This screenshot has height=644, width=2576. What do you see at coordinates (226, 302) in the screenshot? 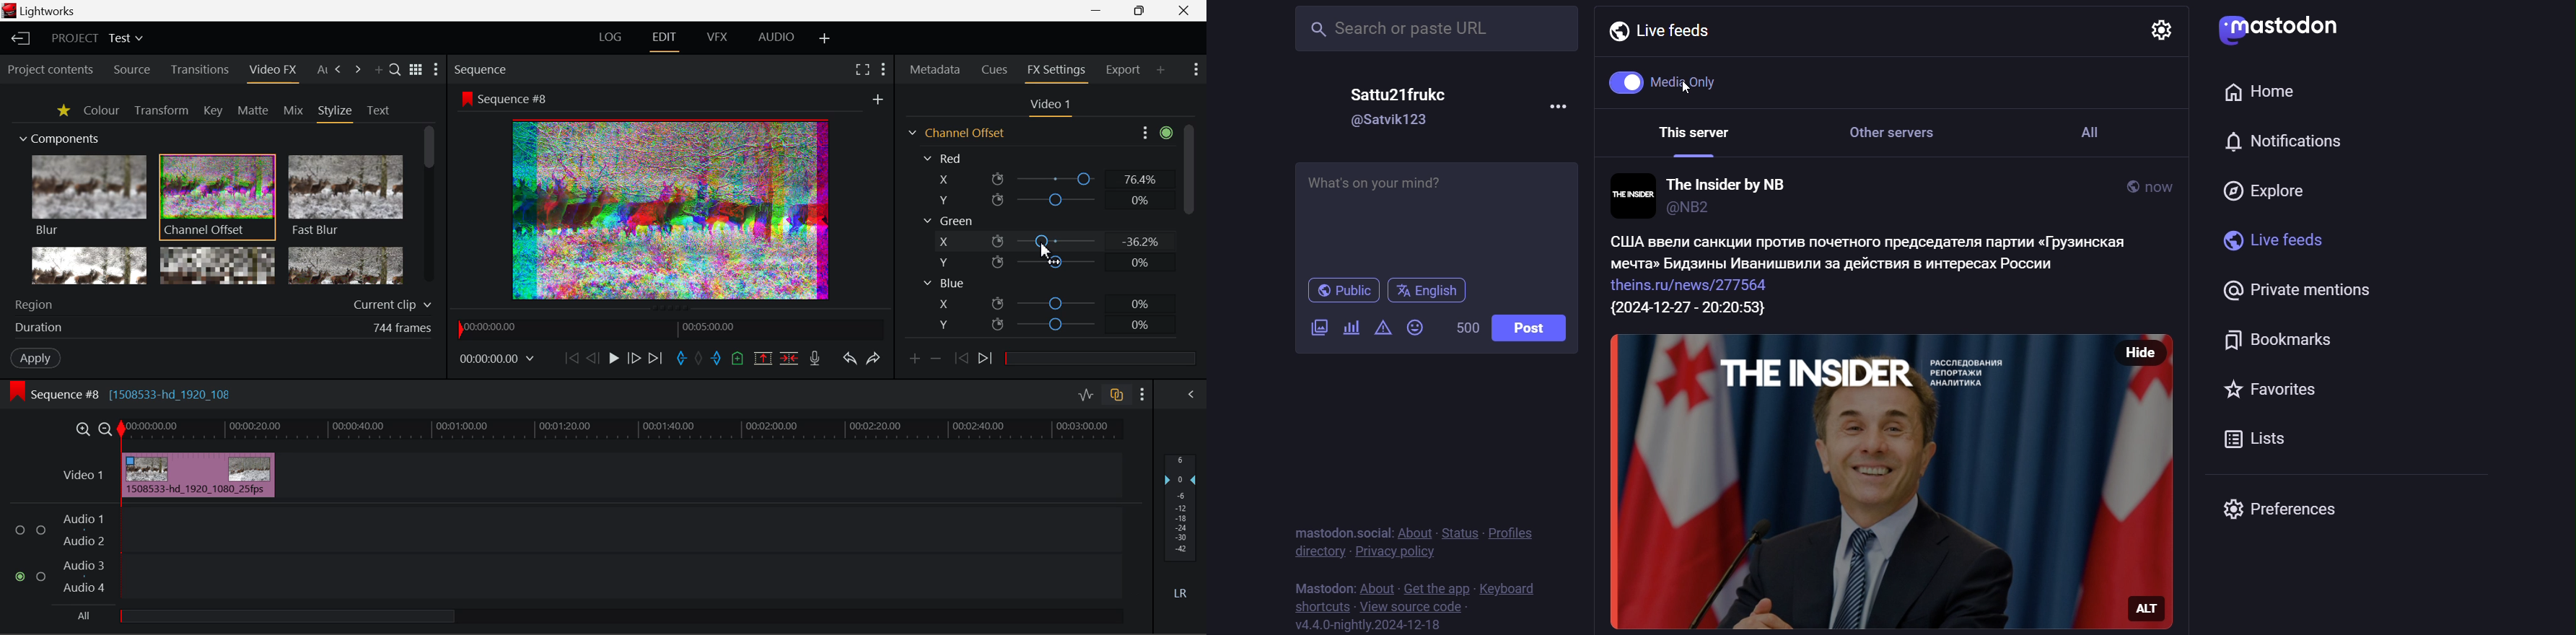
I see `Region` at bounding box center [226, 302].